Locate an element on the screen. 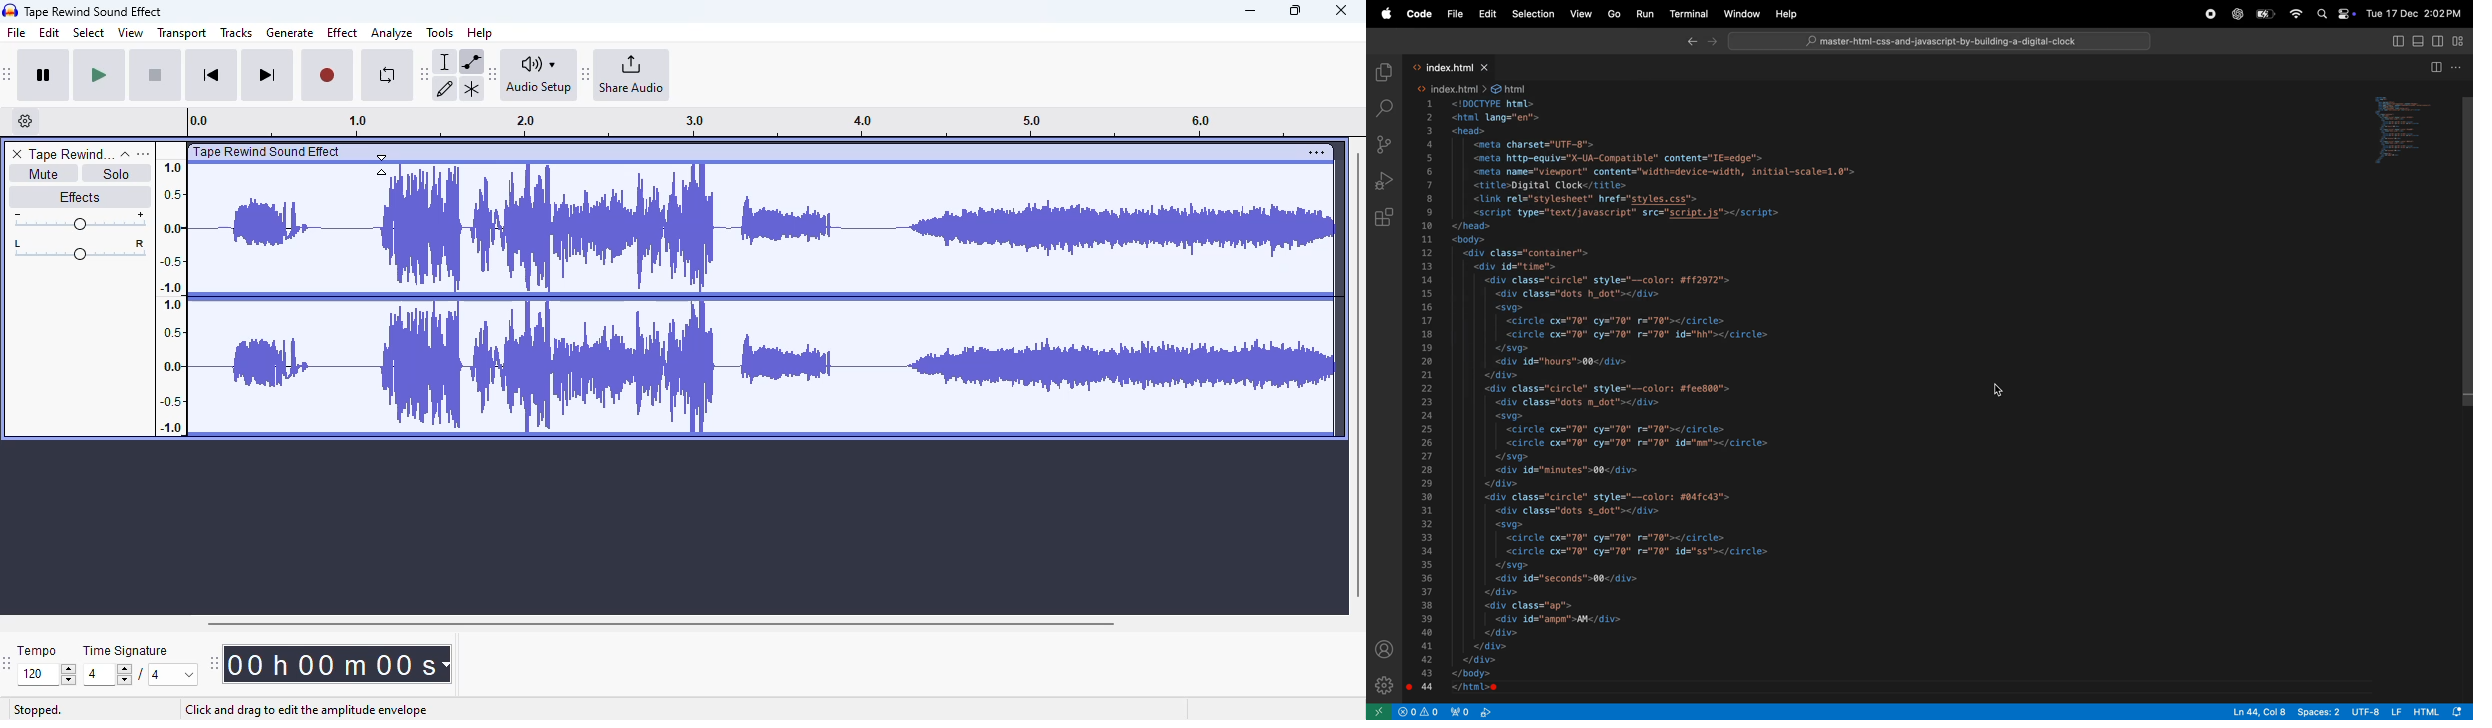 This screenshot has height=728, width=2492. html alert is located at coordinates (2441, 711).